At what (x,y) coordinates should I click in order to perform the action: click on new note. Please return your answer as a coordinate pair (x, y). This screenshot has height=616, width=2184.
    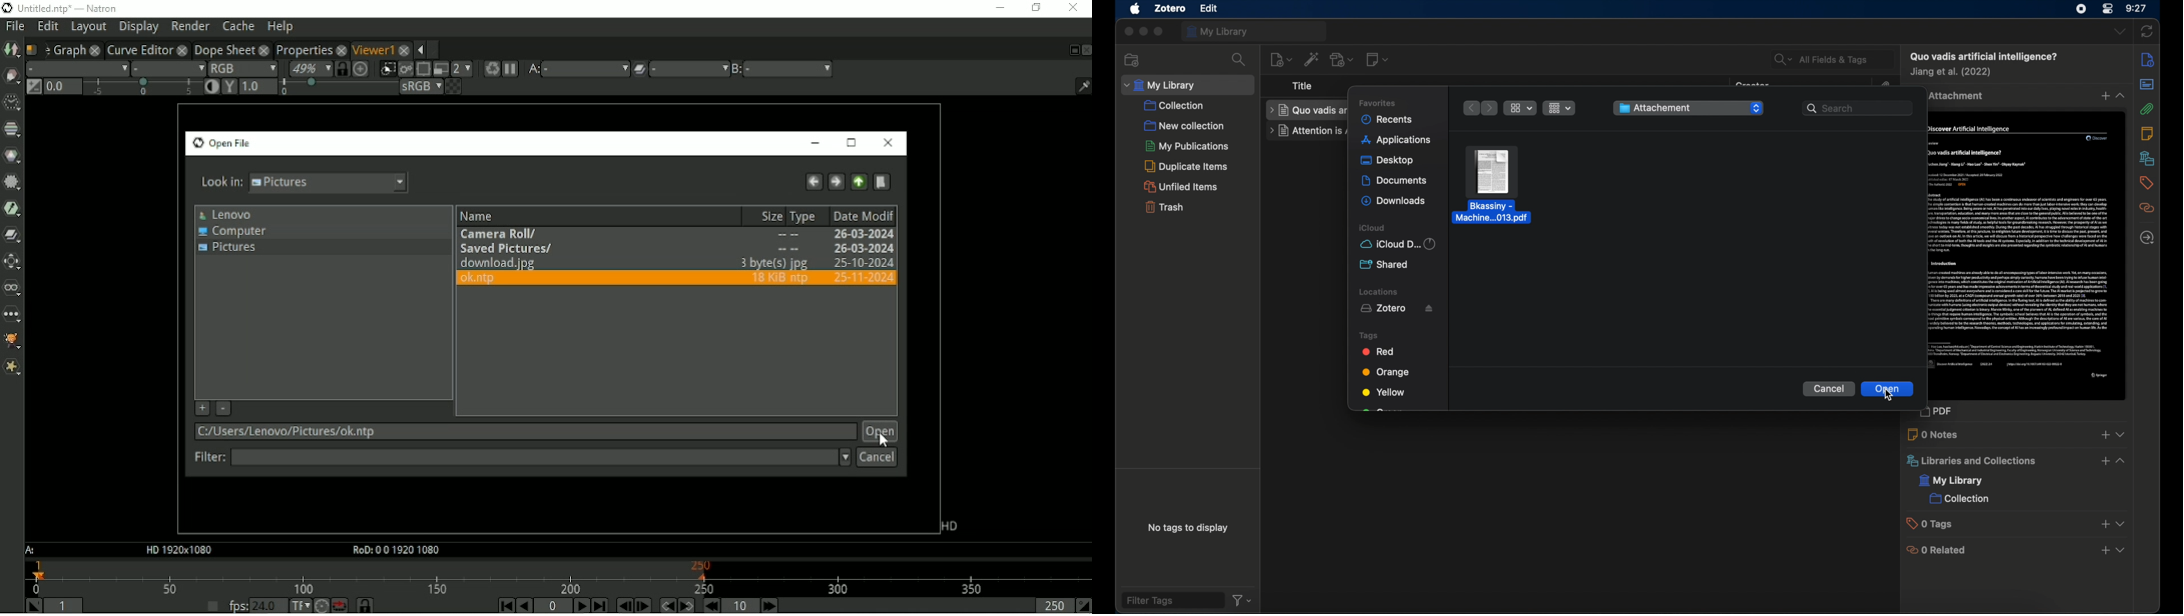
    Looking at the image, I should click on (1379, 60).